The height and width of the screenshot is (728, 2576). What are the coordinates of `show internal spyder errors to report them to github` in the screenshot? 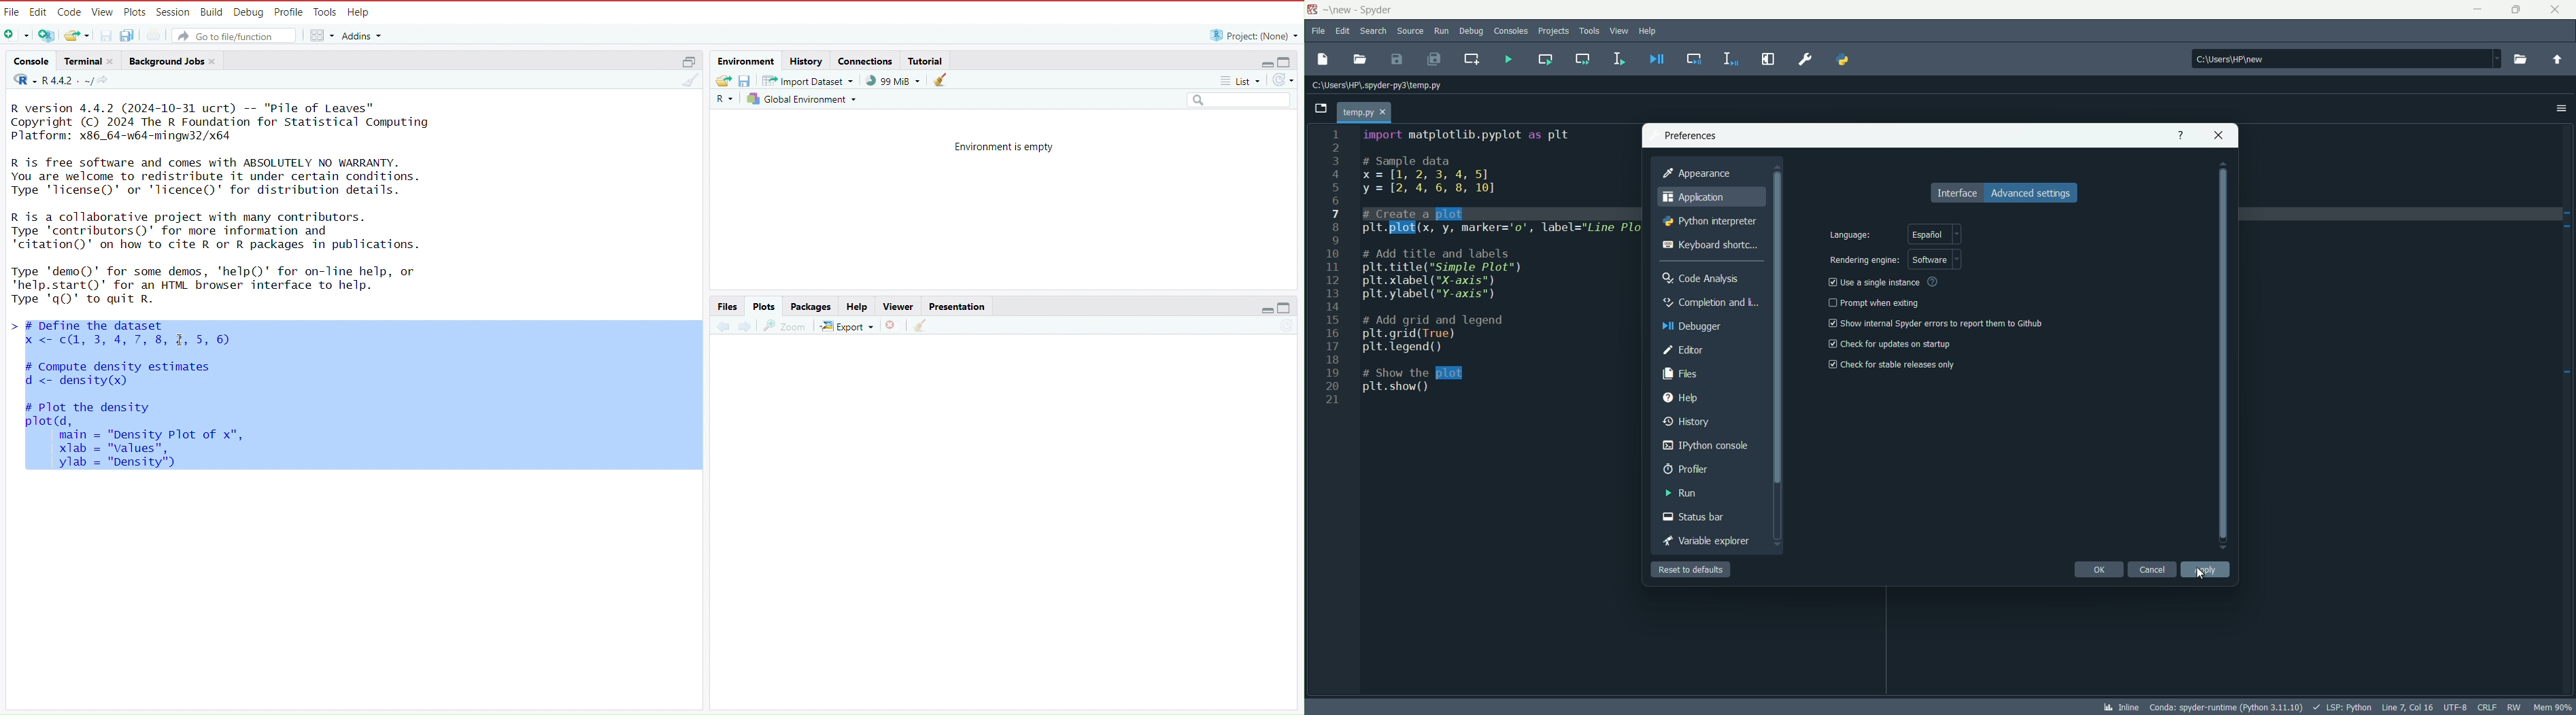 It's located at (1945, 323).